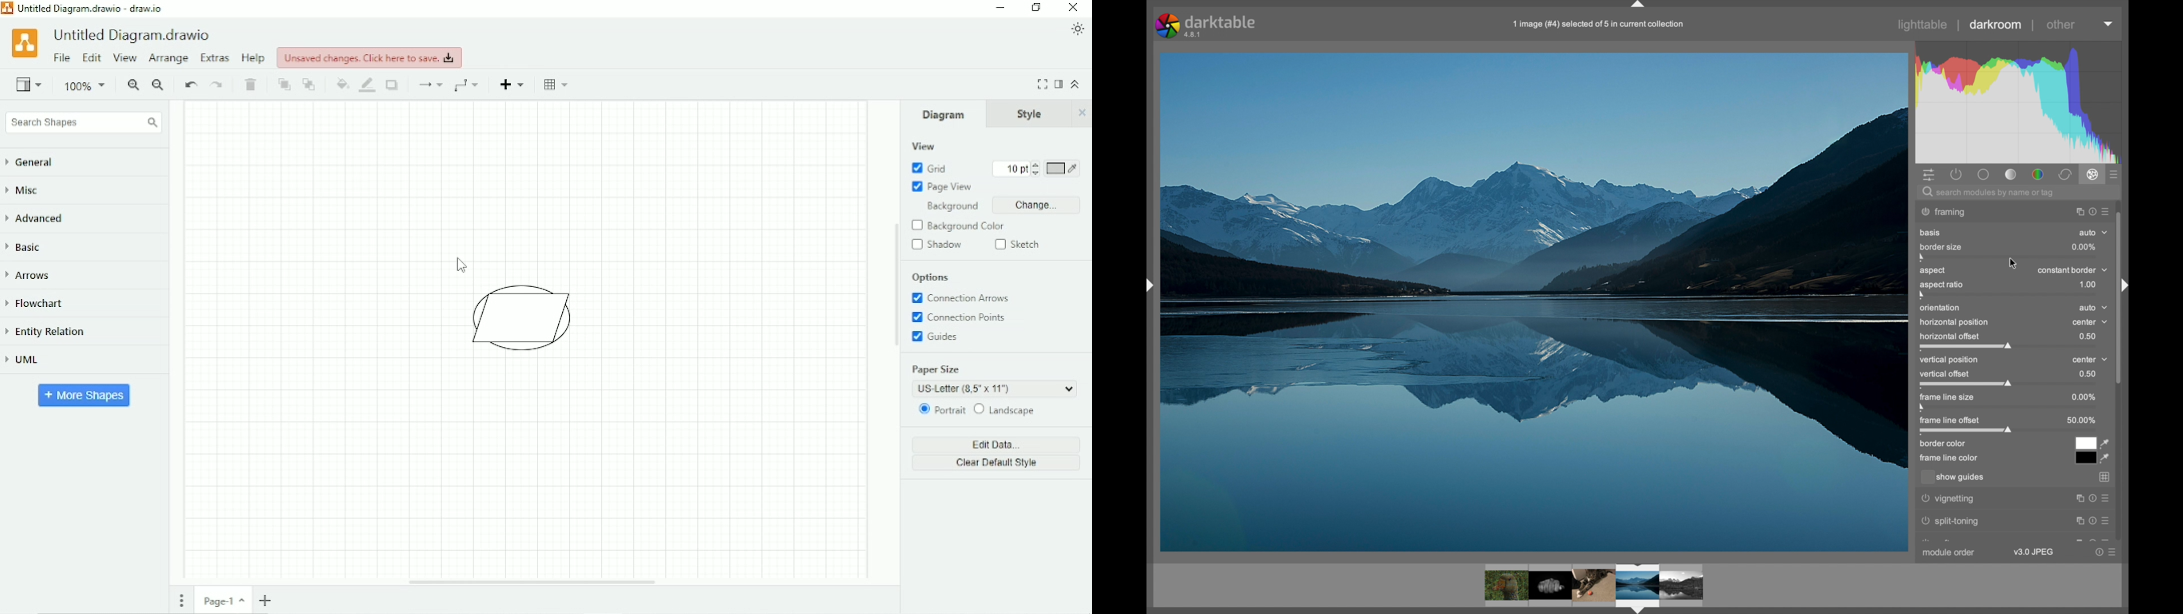 The width and height of the screenshot is (2184, 616). Describe the element at coordinates (1534, 301) in the screenshot. I see `photo preview` at that location.